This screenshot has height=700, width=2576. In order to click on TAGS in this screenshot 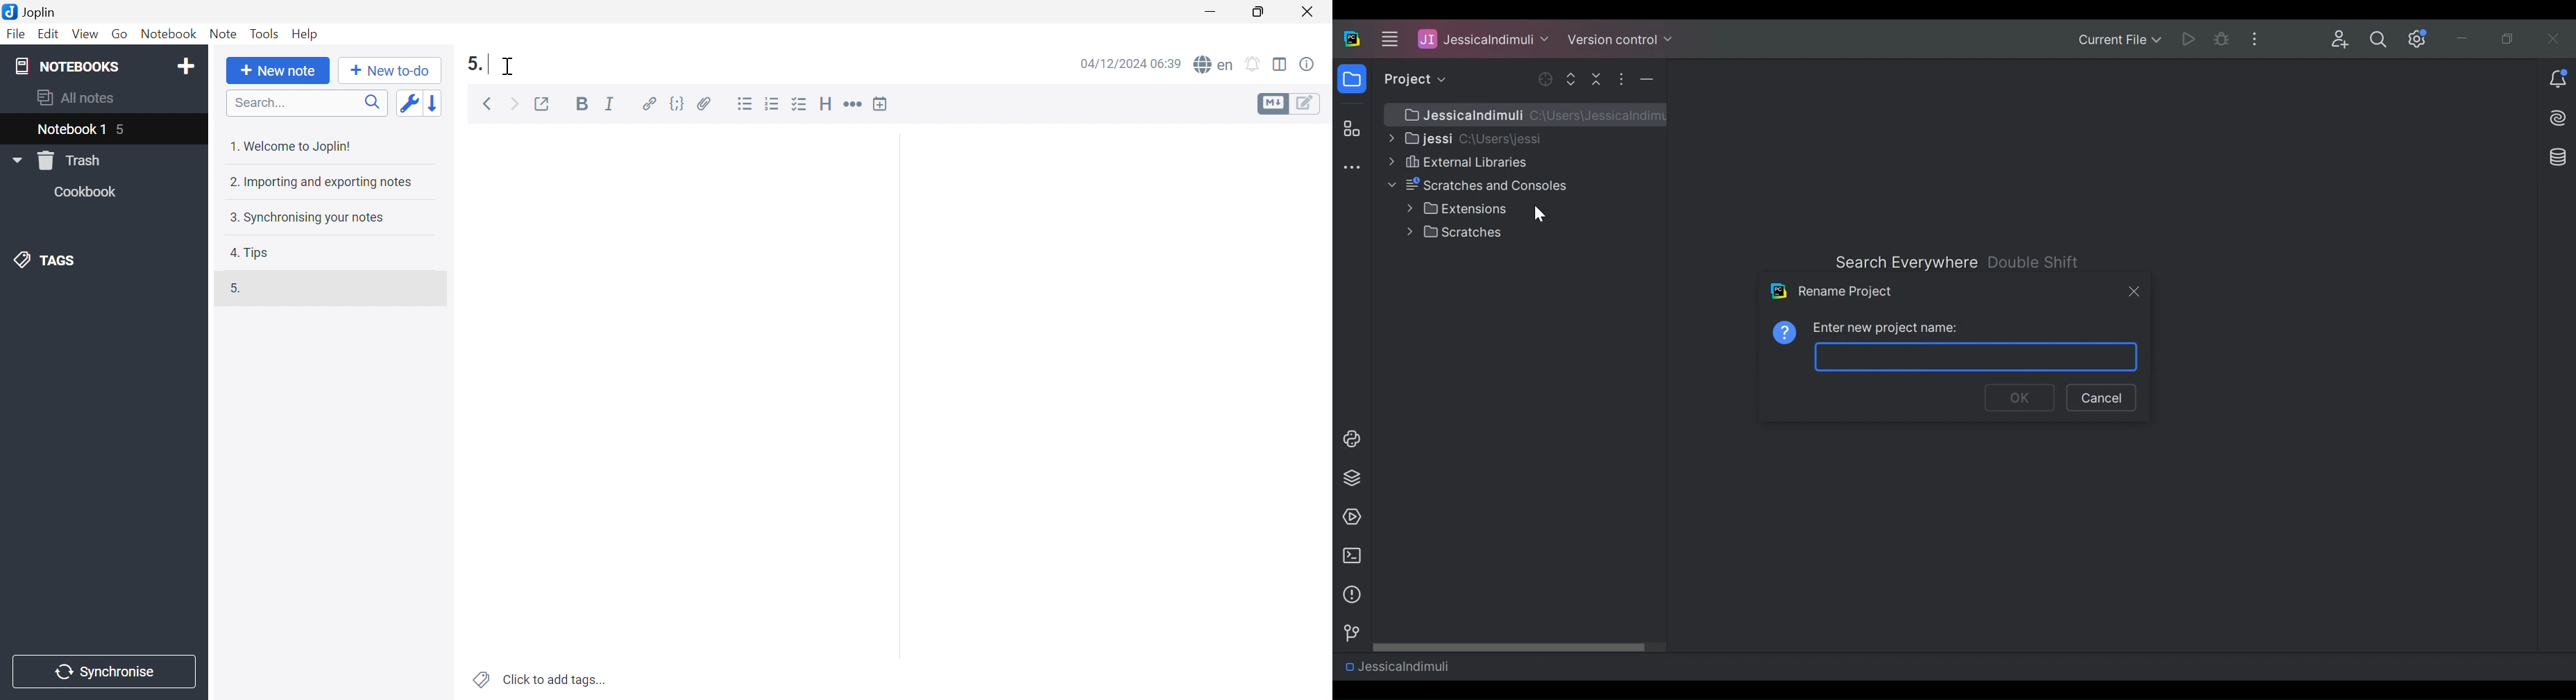, I will do `click(52, 260)`.